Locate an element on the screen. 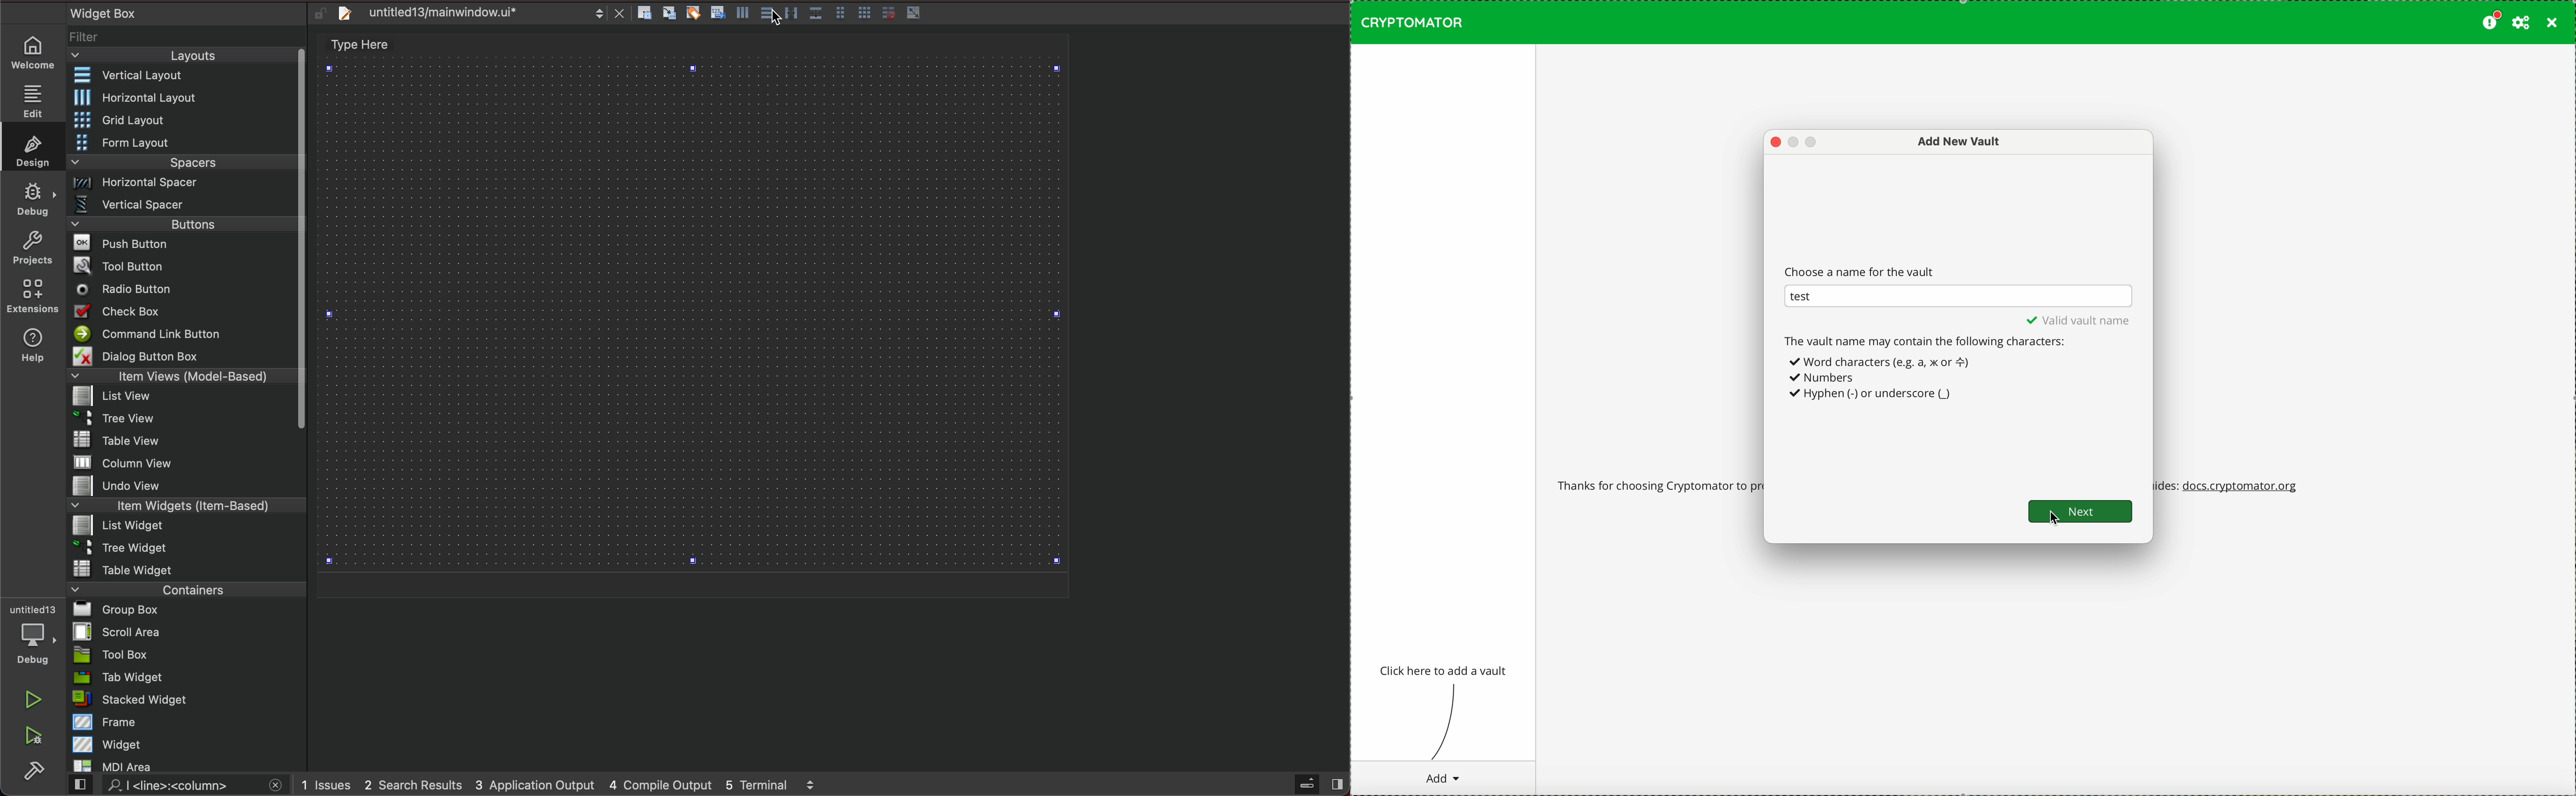 The height and width of the screenshot is (812, 2576). buttons is located at coordinates (189, 223).